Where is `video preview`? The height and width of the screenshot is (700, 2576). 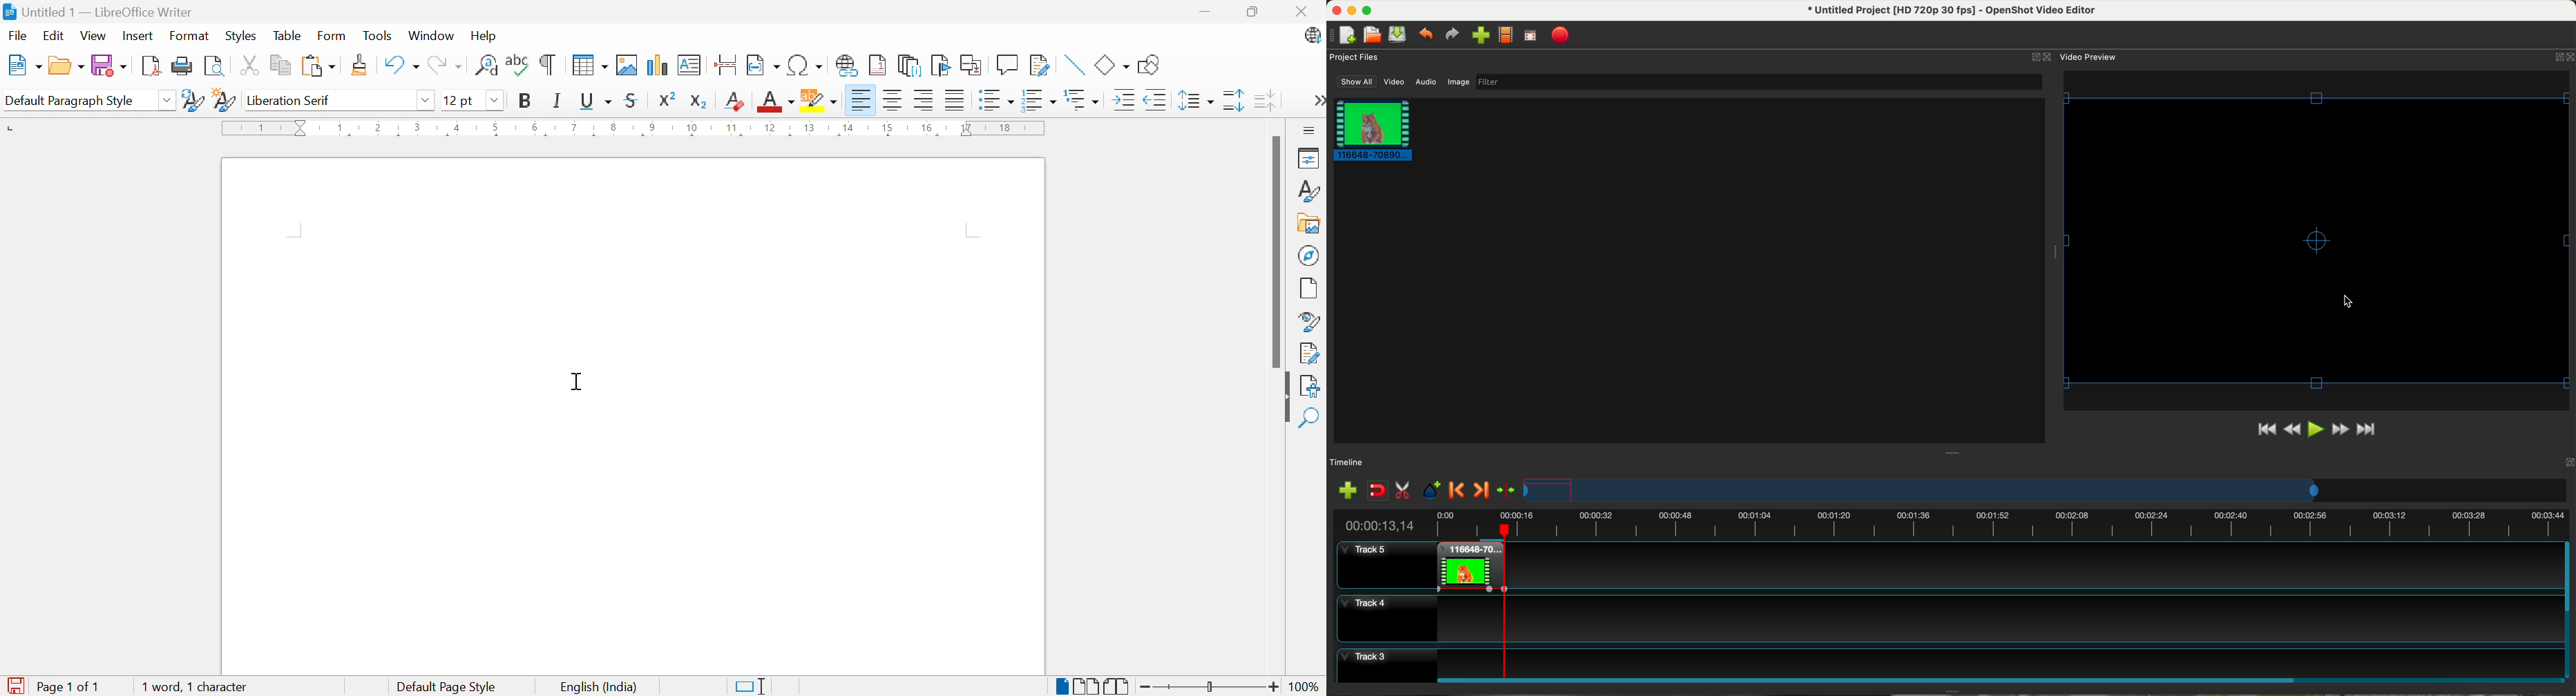 video preview is located at coordinates (2090, 57).